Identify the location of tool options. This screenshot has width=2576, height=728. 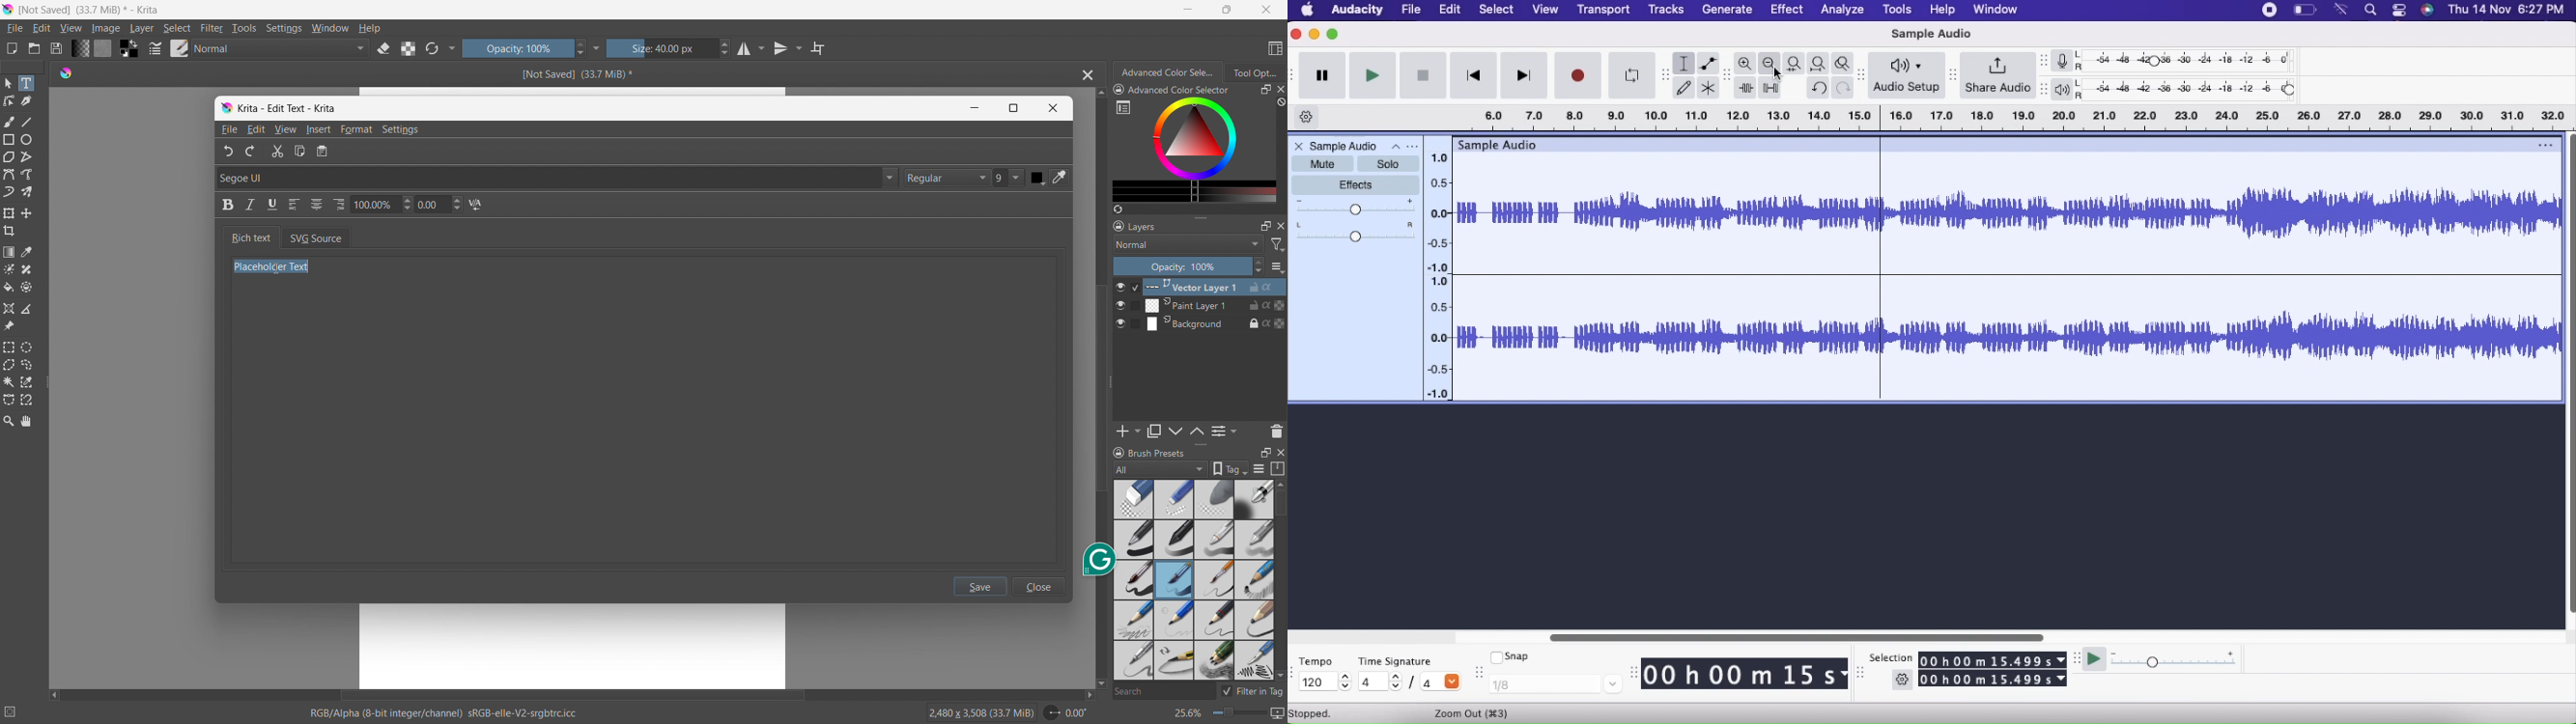
(1254, 72).